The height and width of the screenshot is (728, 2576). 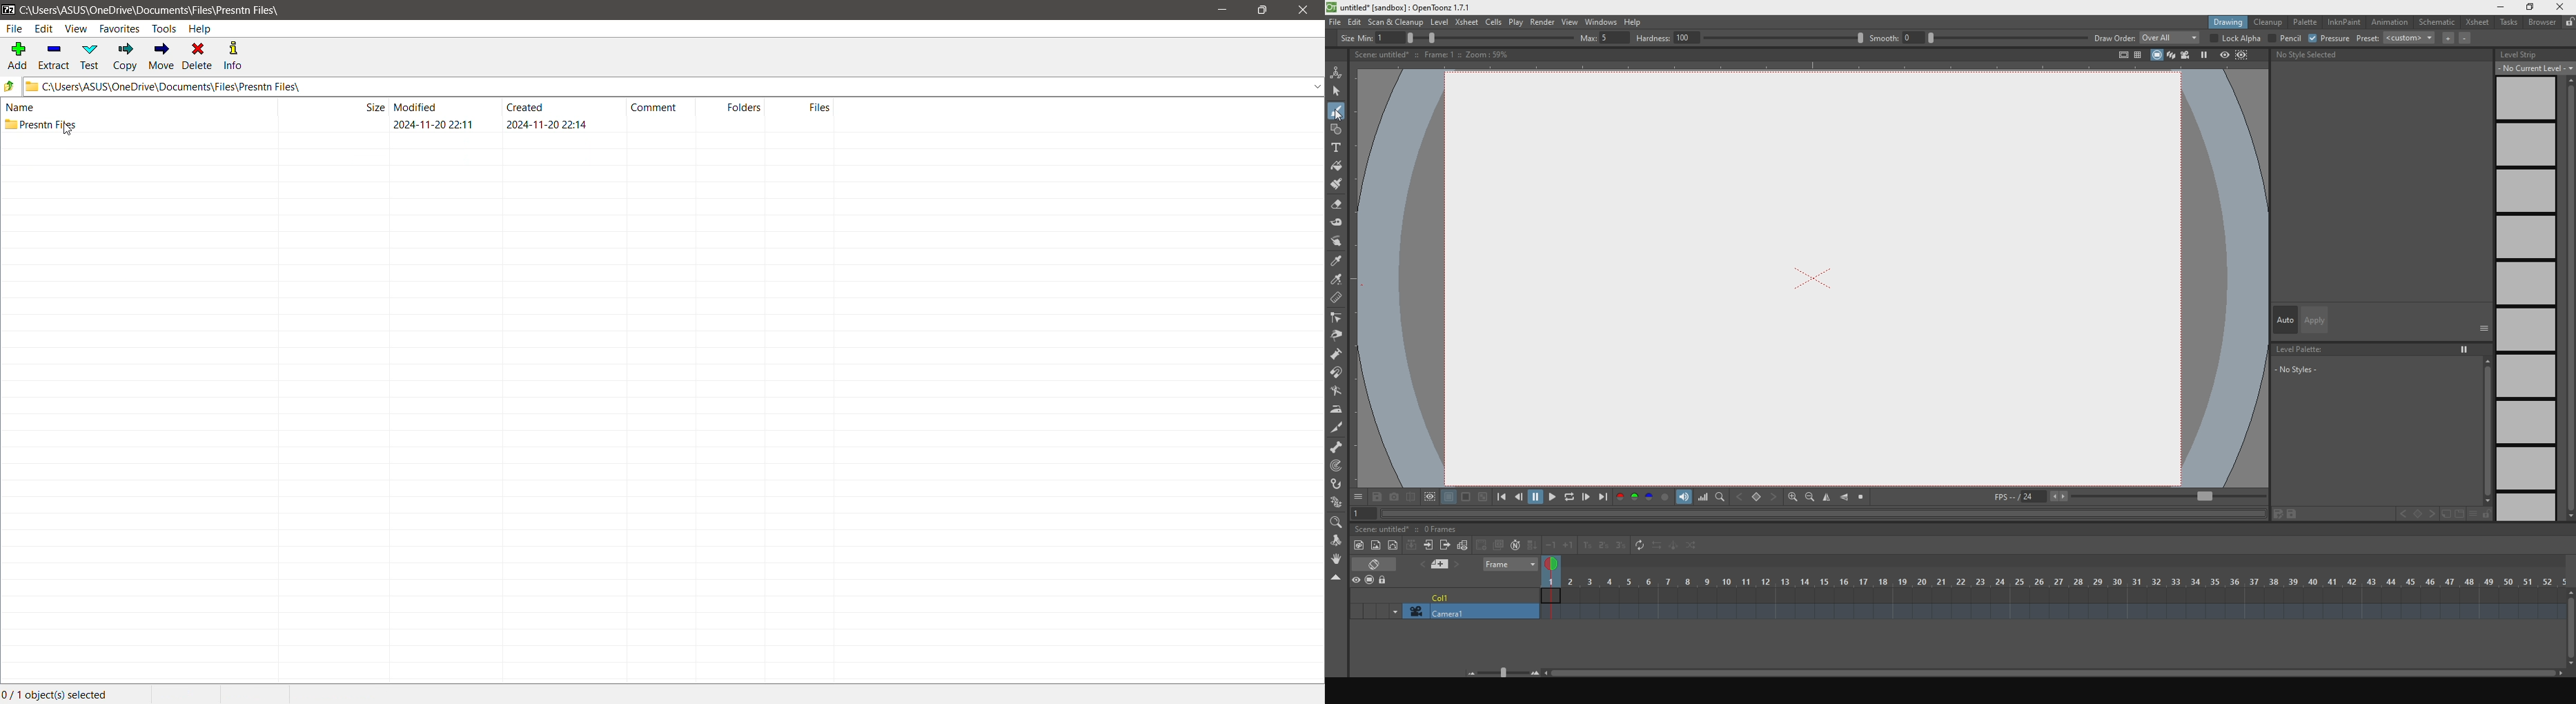 What do you see at coordinates (1376, 497) in the screenshot?
I see `save` at bounding box center [1376, 497].